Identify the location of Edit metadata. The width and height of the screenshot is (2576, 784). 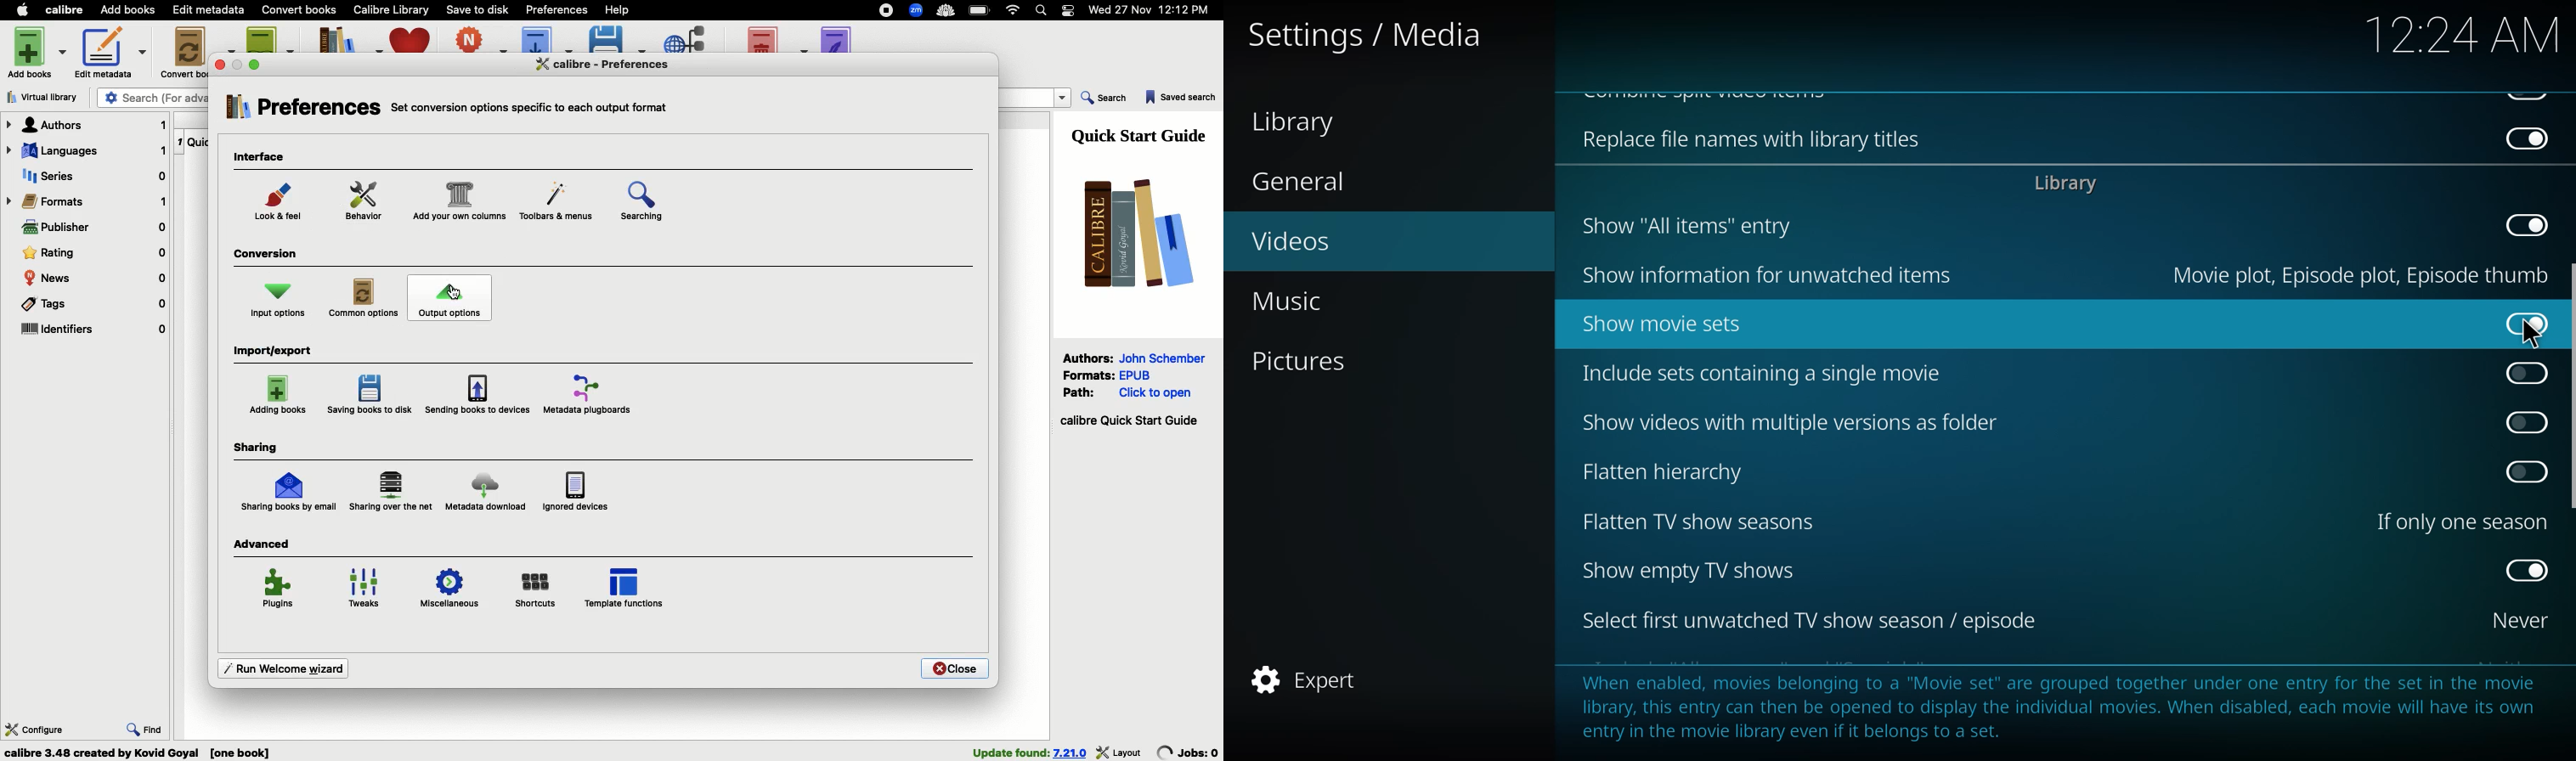
(110, 53).